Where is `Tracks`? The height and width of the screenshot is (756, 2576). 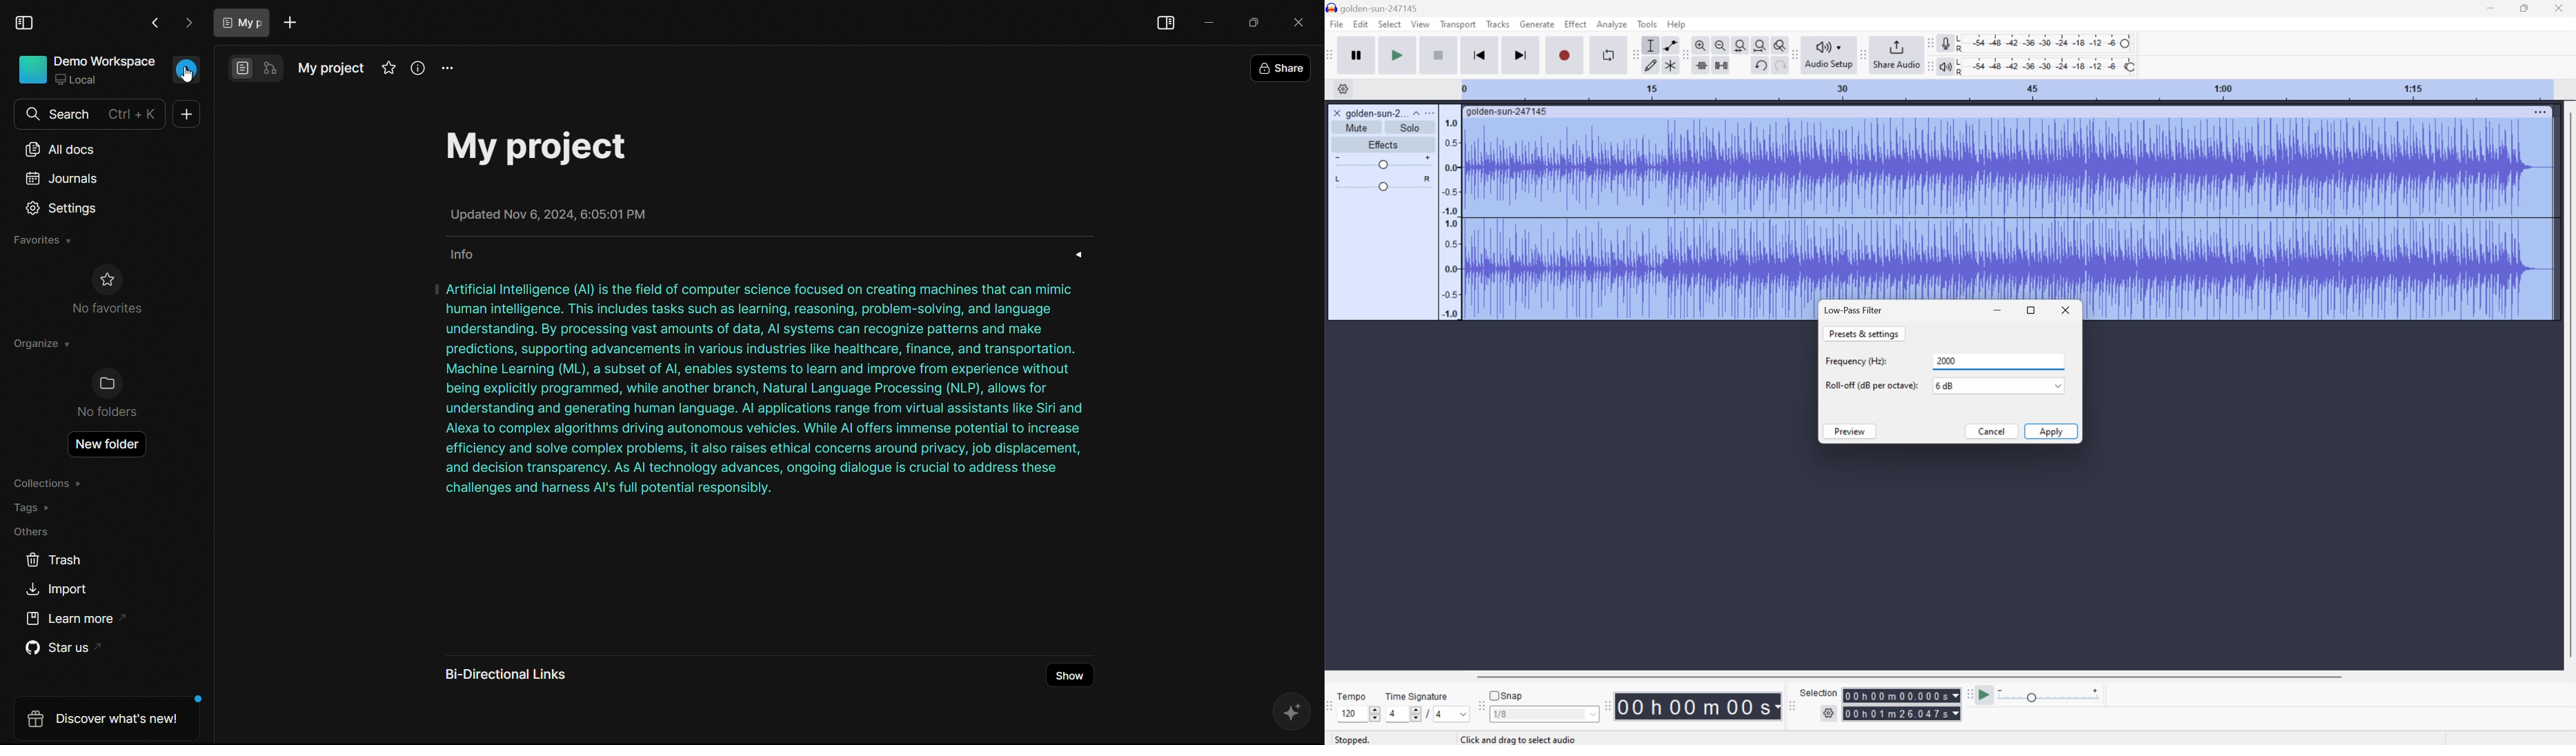 Tracks is located at coordinates (1498, 23).